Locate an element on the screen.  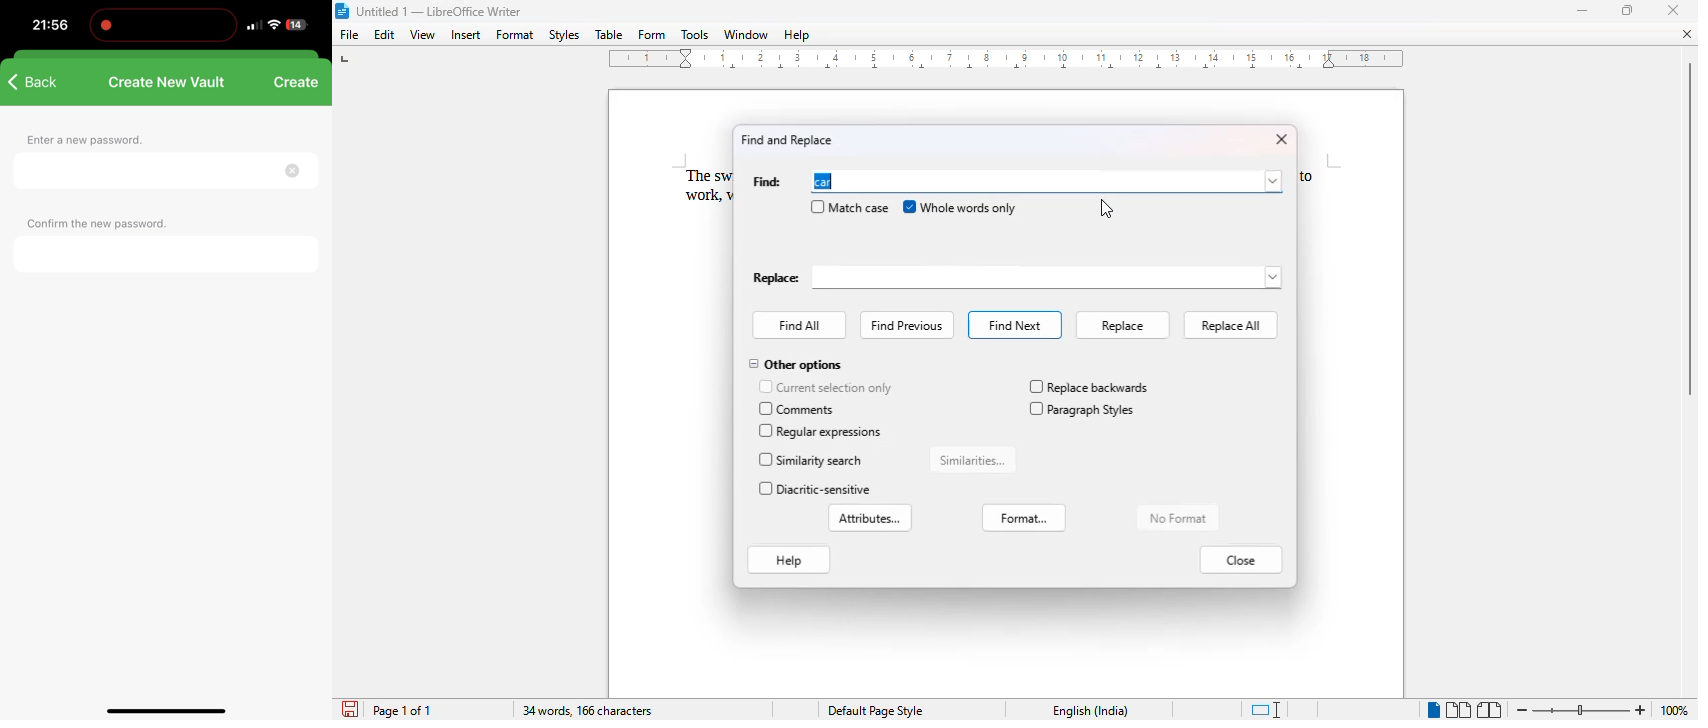
find next is located at coordinates (1014, 325).